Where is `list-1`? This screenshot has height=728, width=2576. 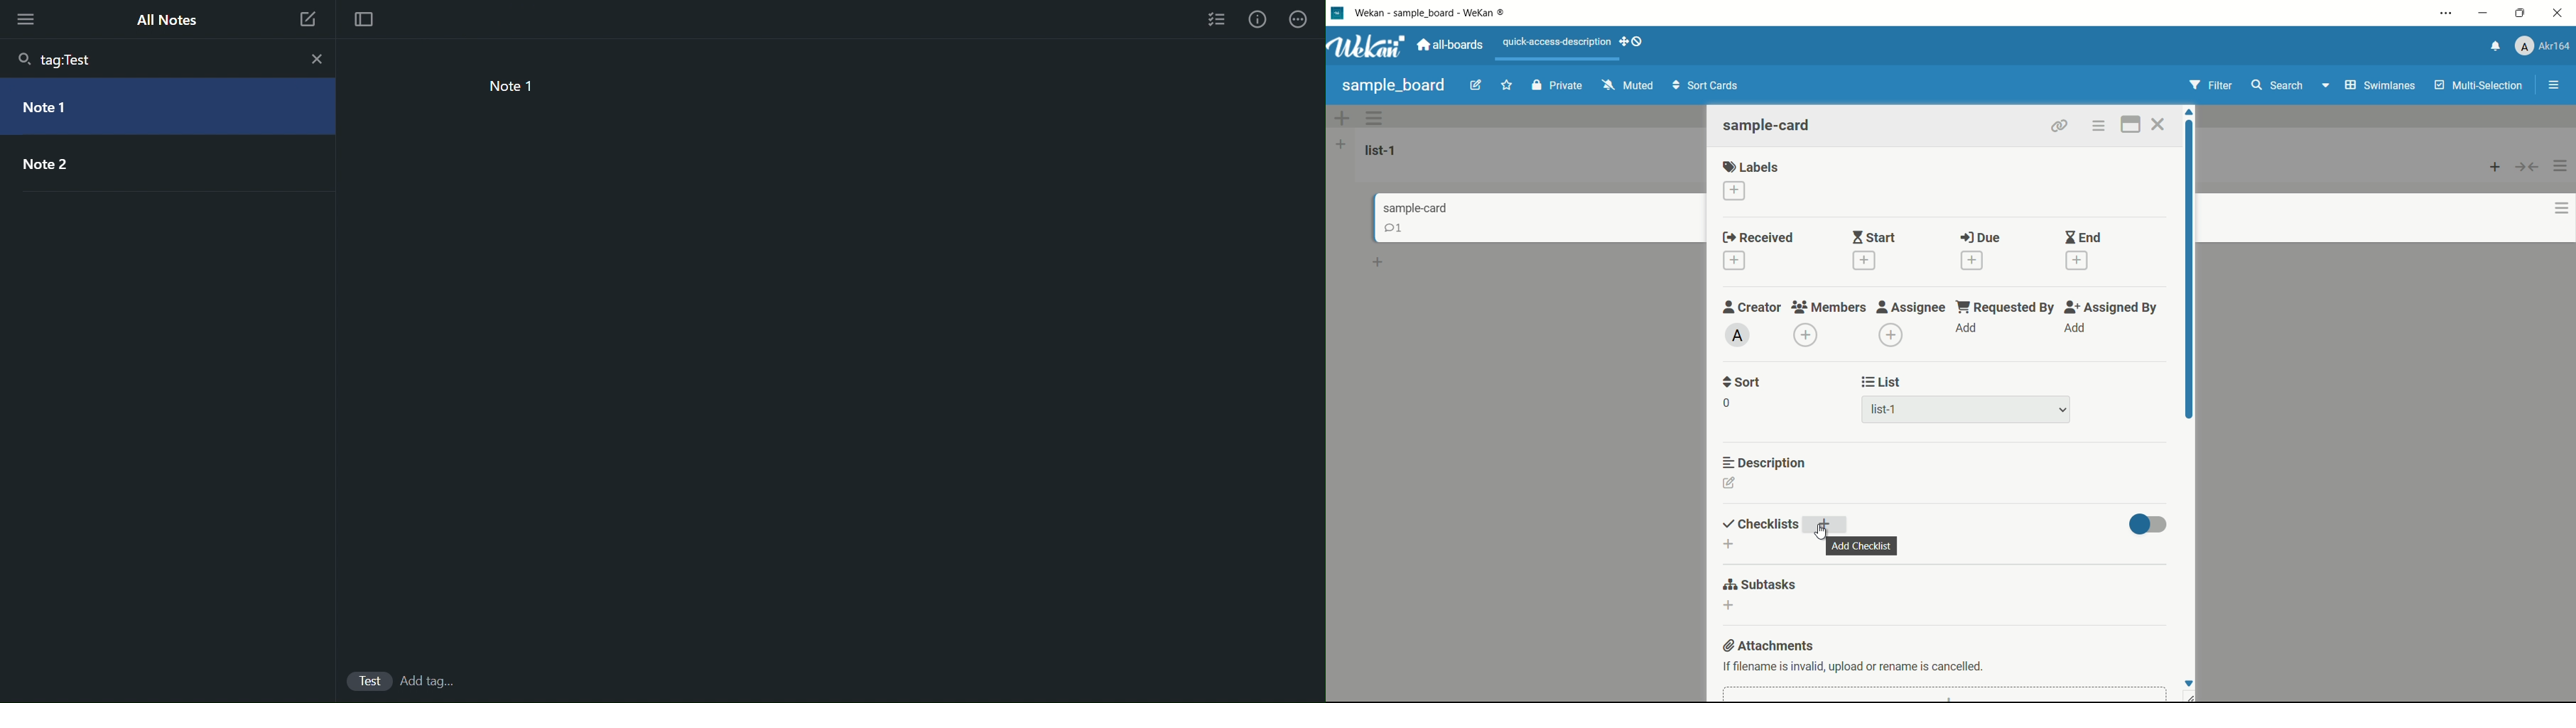 list-1 is located at coordinates (1884, 410).